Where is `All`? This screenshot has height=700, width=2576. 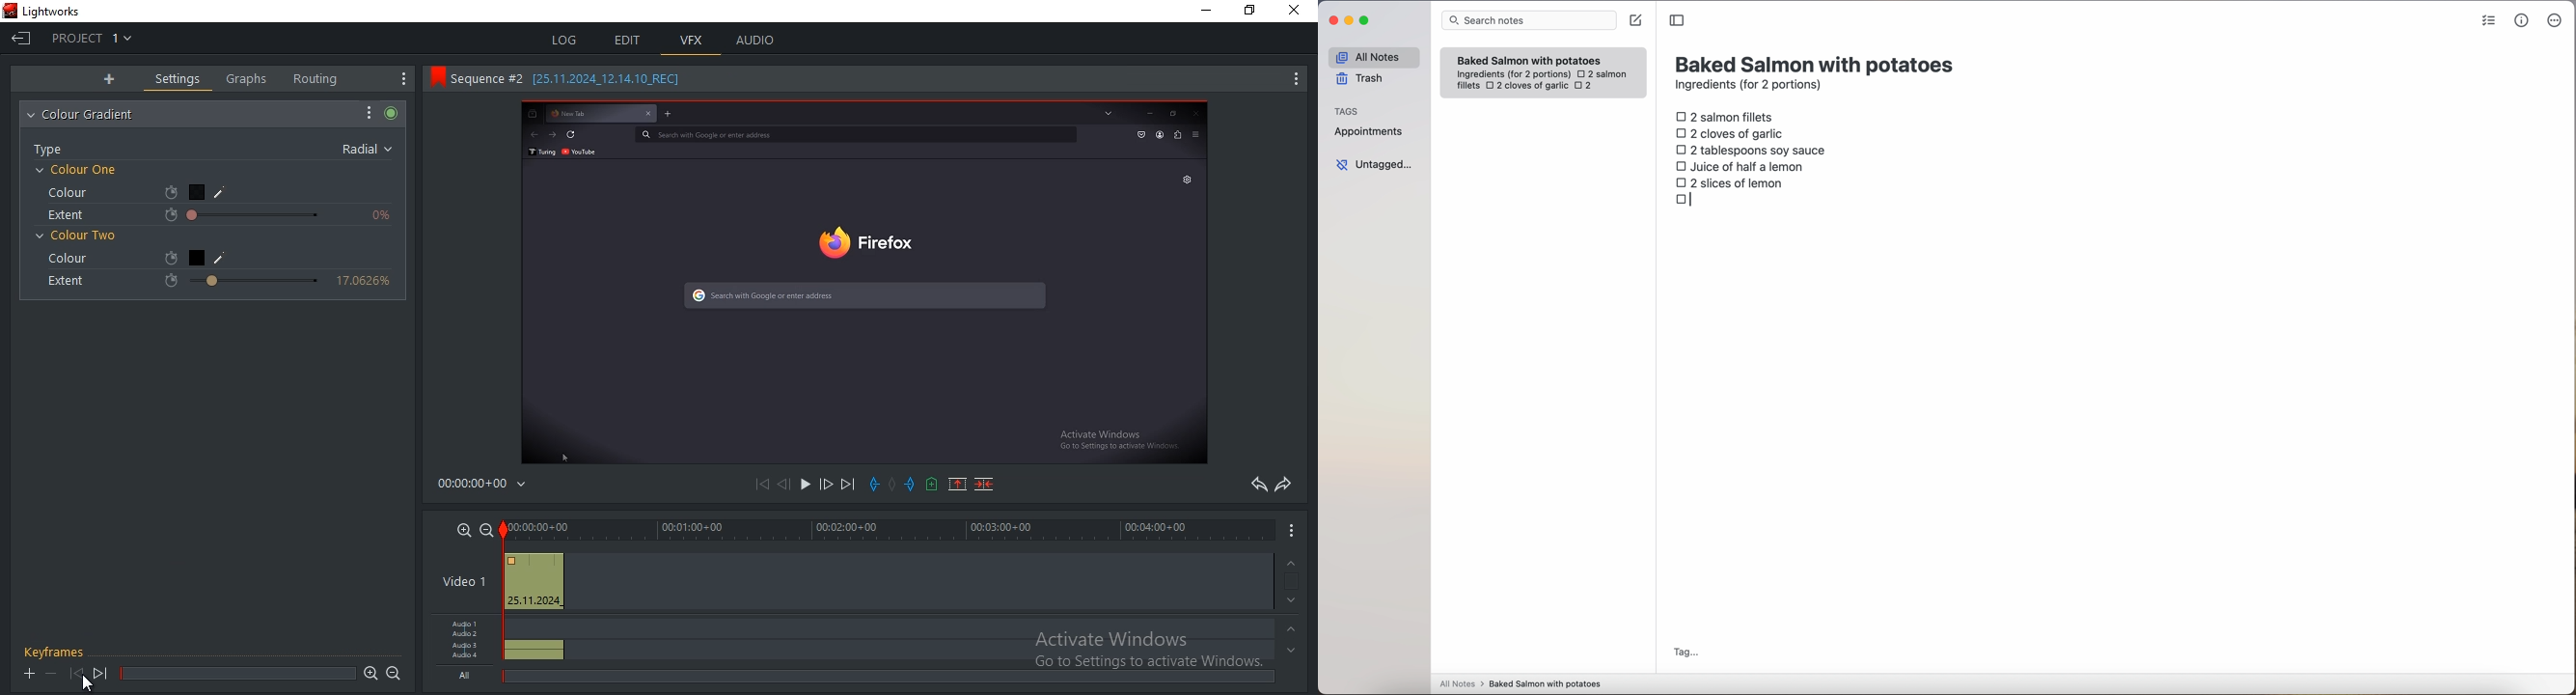 All is located at coordinates (466, 678).